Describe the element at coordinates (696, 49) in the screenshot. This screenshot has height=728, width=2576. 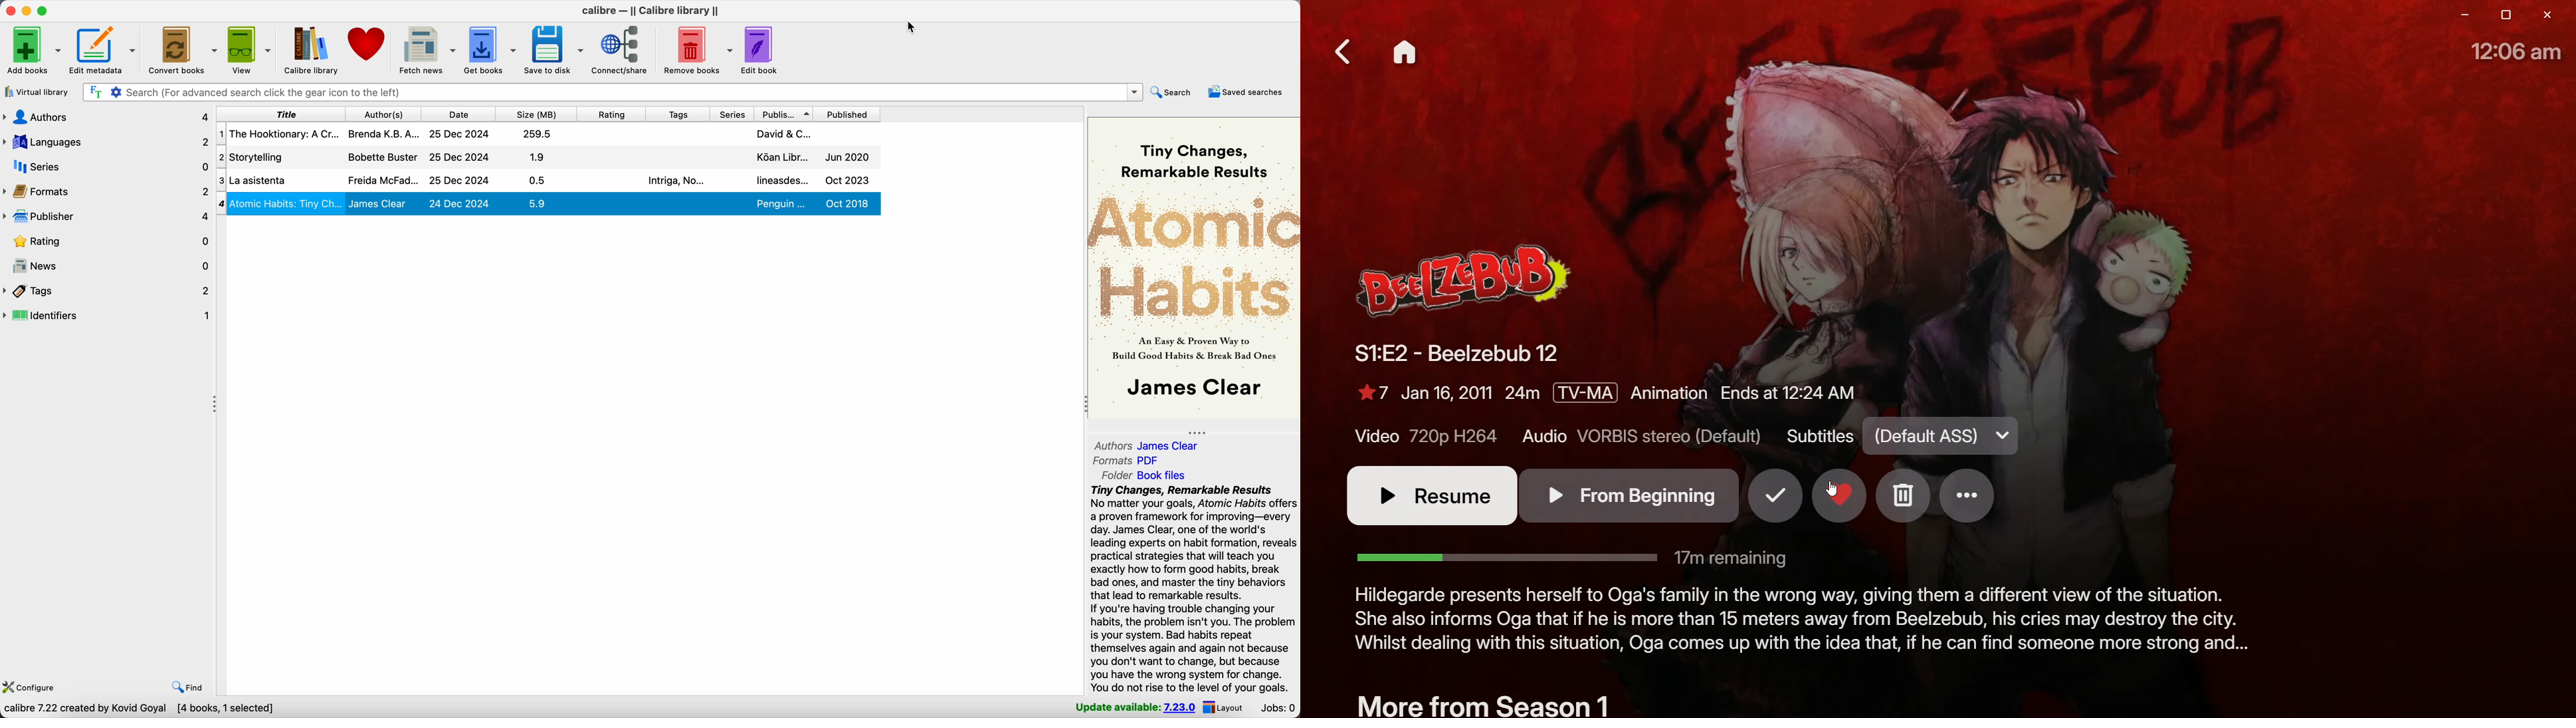
I see `remove books` at that location.